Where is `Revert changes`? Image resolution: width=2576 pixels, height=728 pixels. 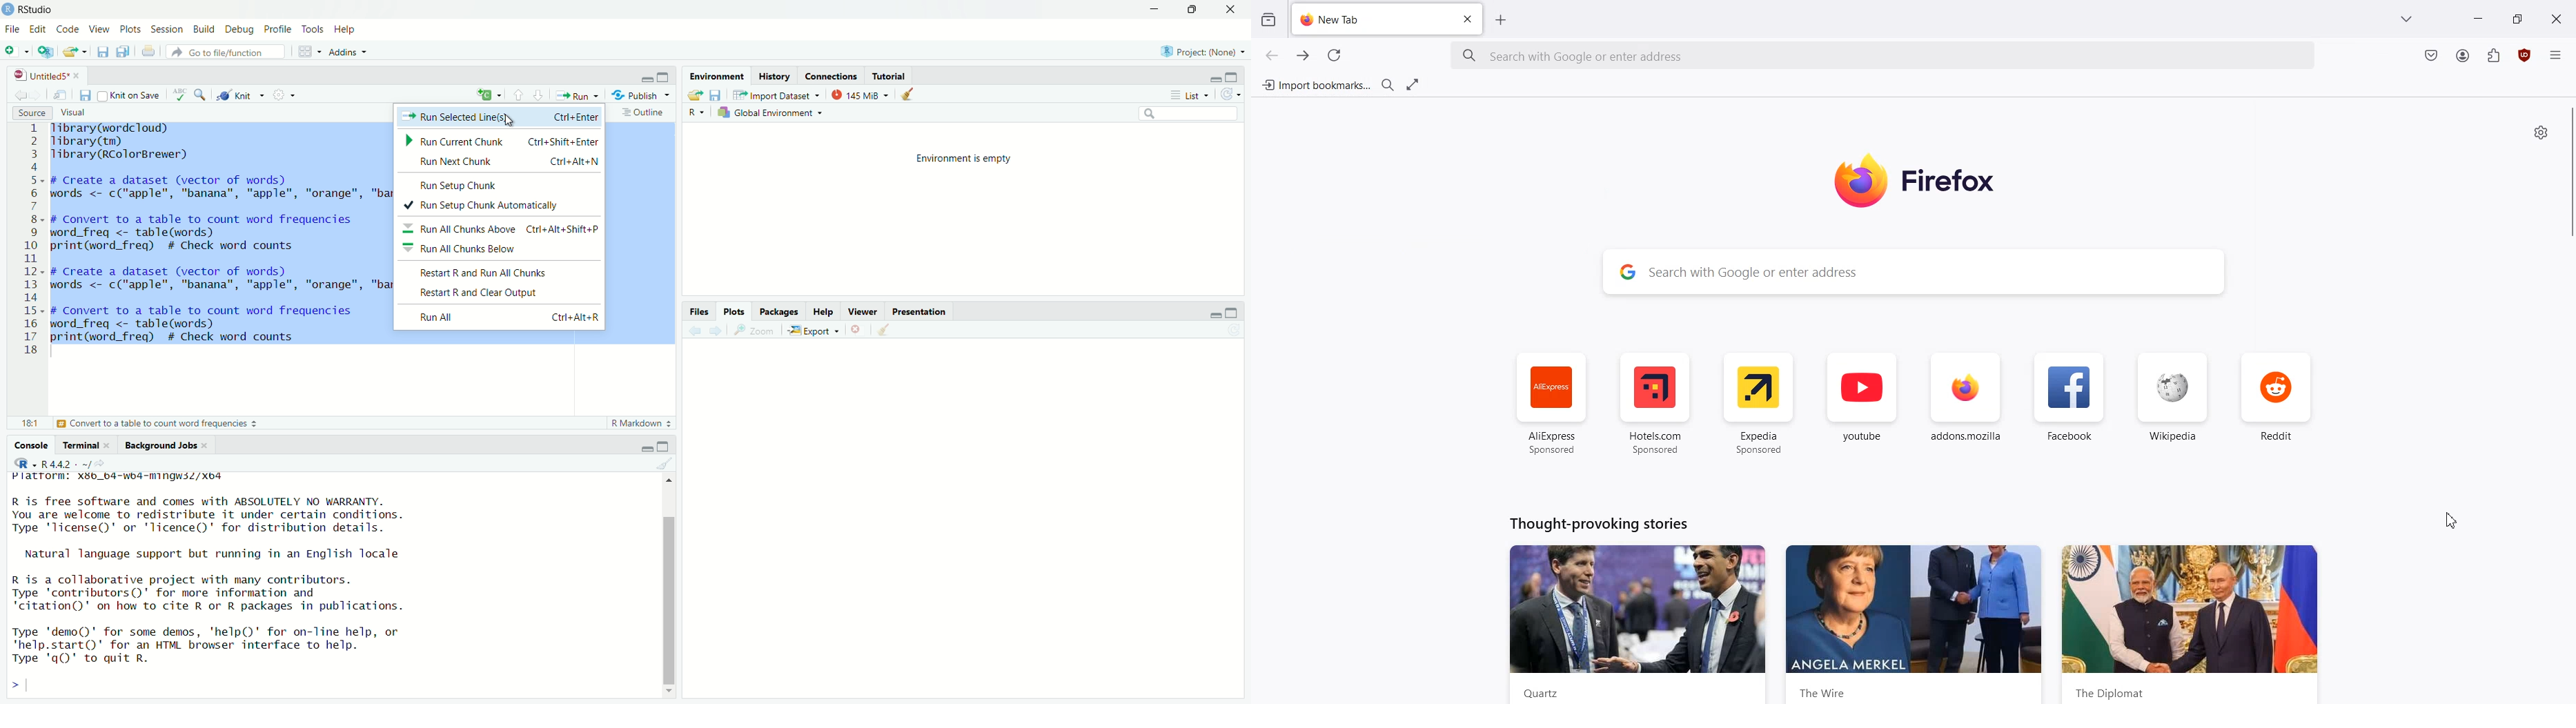 Revert changes is located at coordinates (1229, 95).